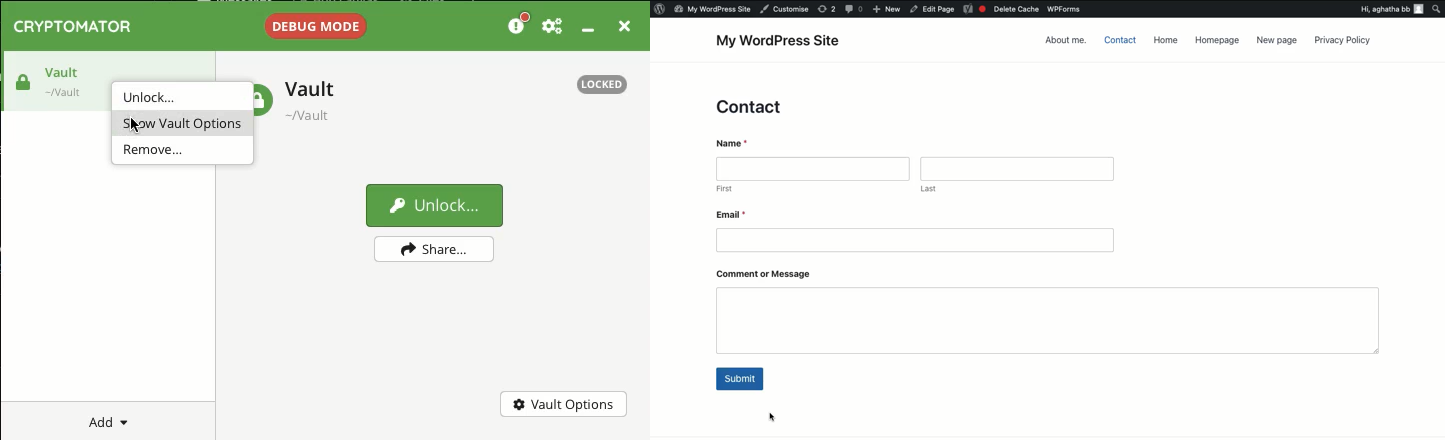  Describe the element at coordinates (185, 124) in the screenshot. I see `Show Vault Options` at that location.